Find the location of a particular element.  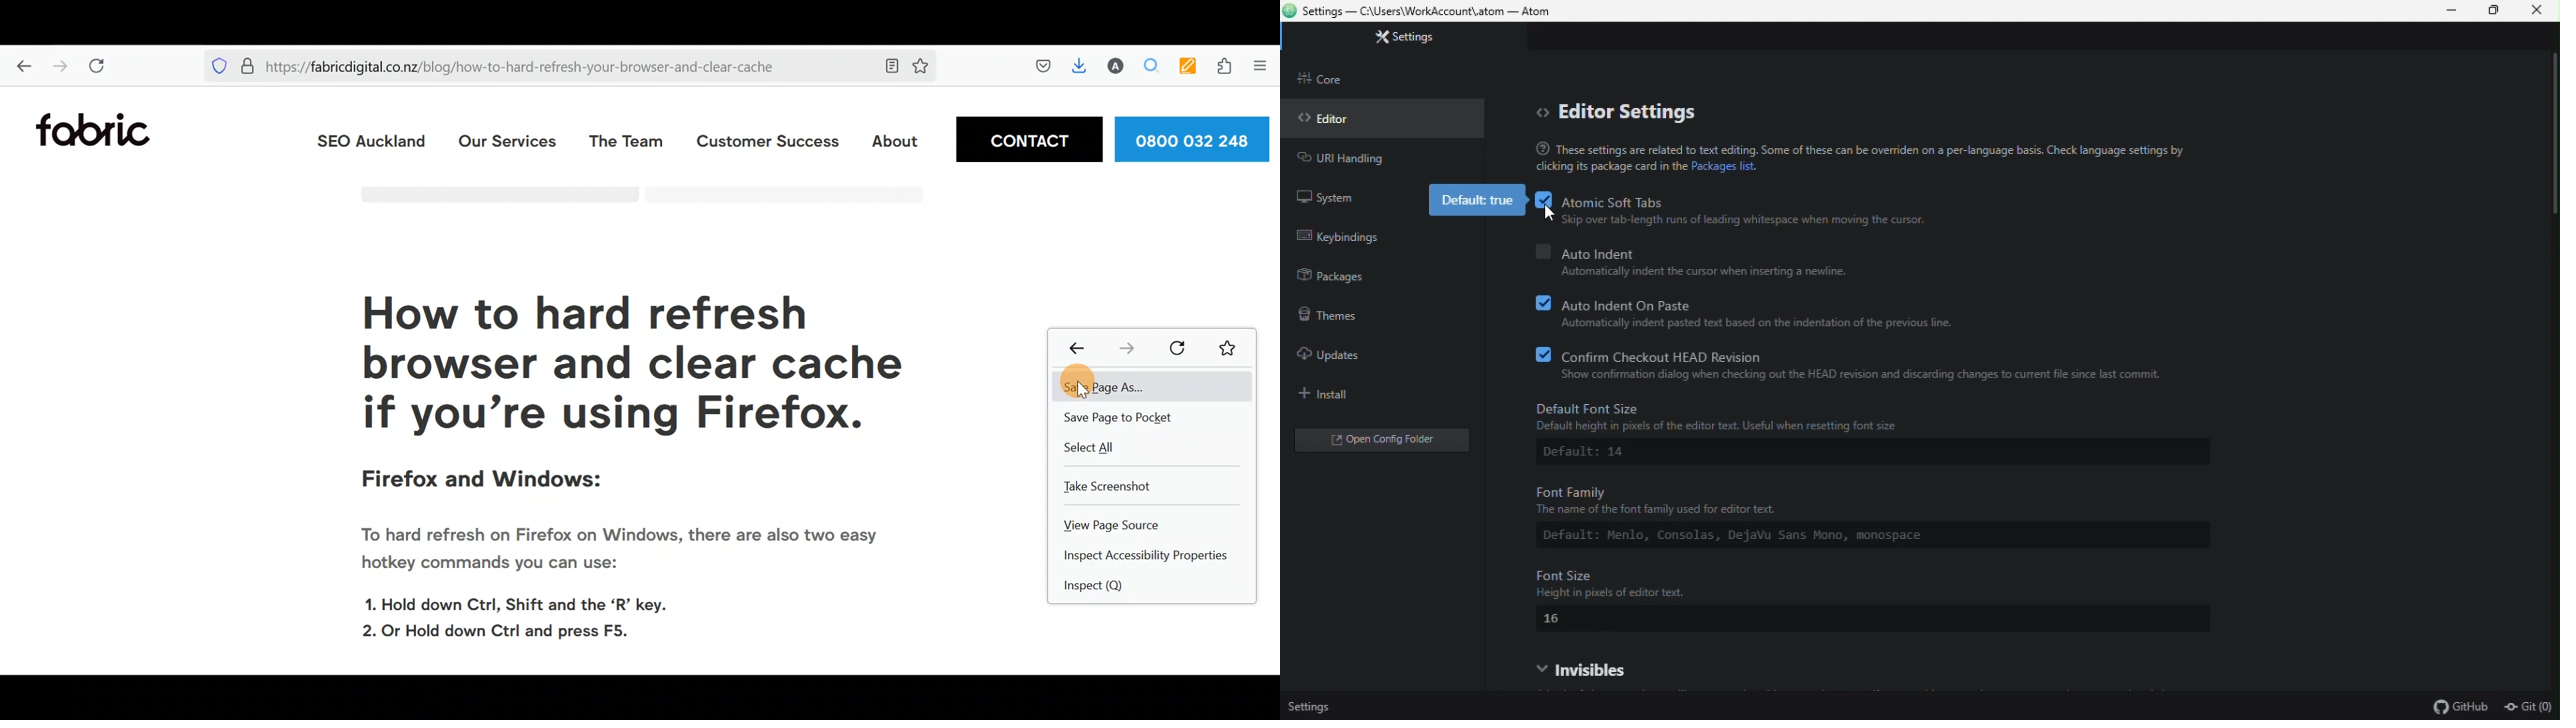

Reload current page is located at coordinates (1177, 348).